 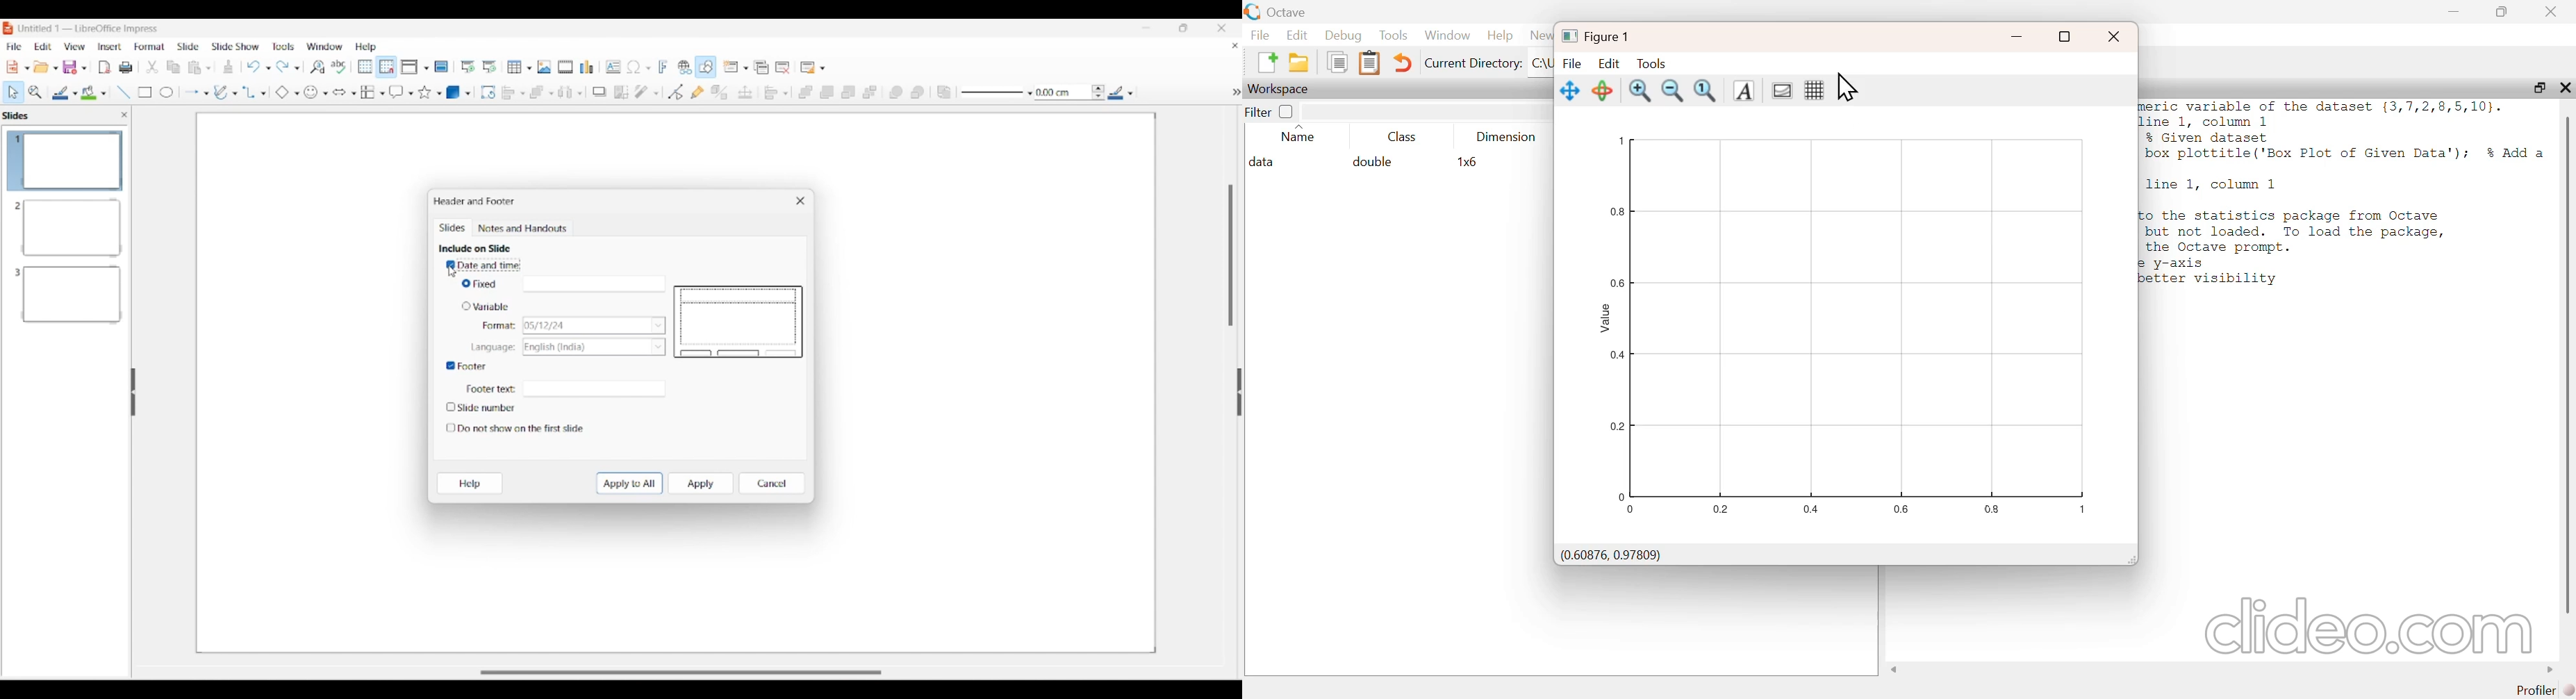 I want to click on code to plot a graph, so click(x=2343, y=195).